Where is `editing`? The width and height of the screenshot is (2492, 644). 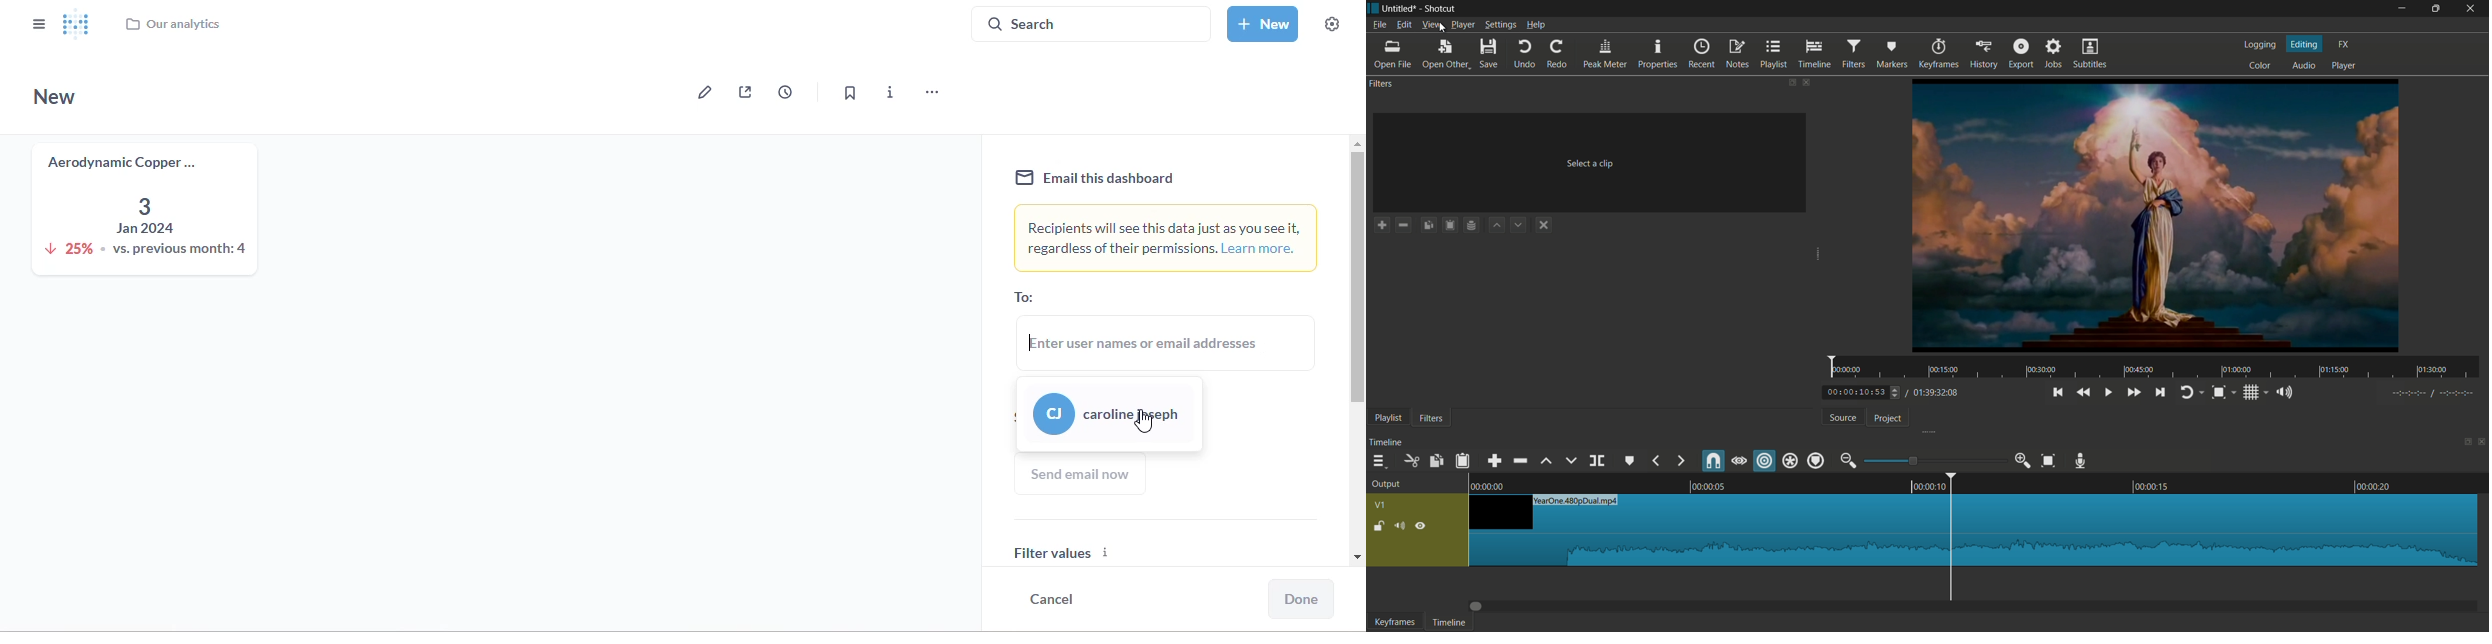 editing is located at coordinates (2305, 43).